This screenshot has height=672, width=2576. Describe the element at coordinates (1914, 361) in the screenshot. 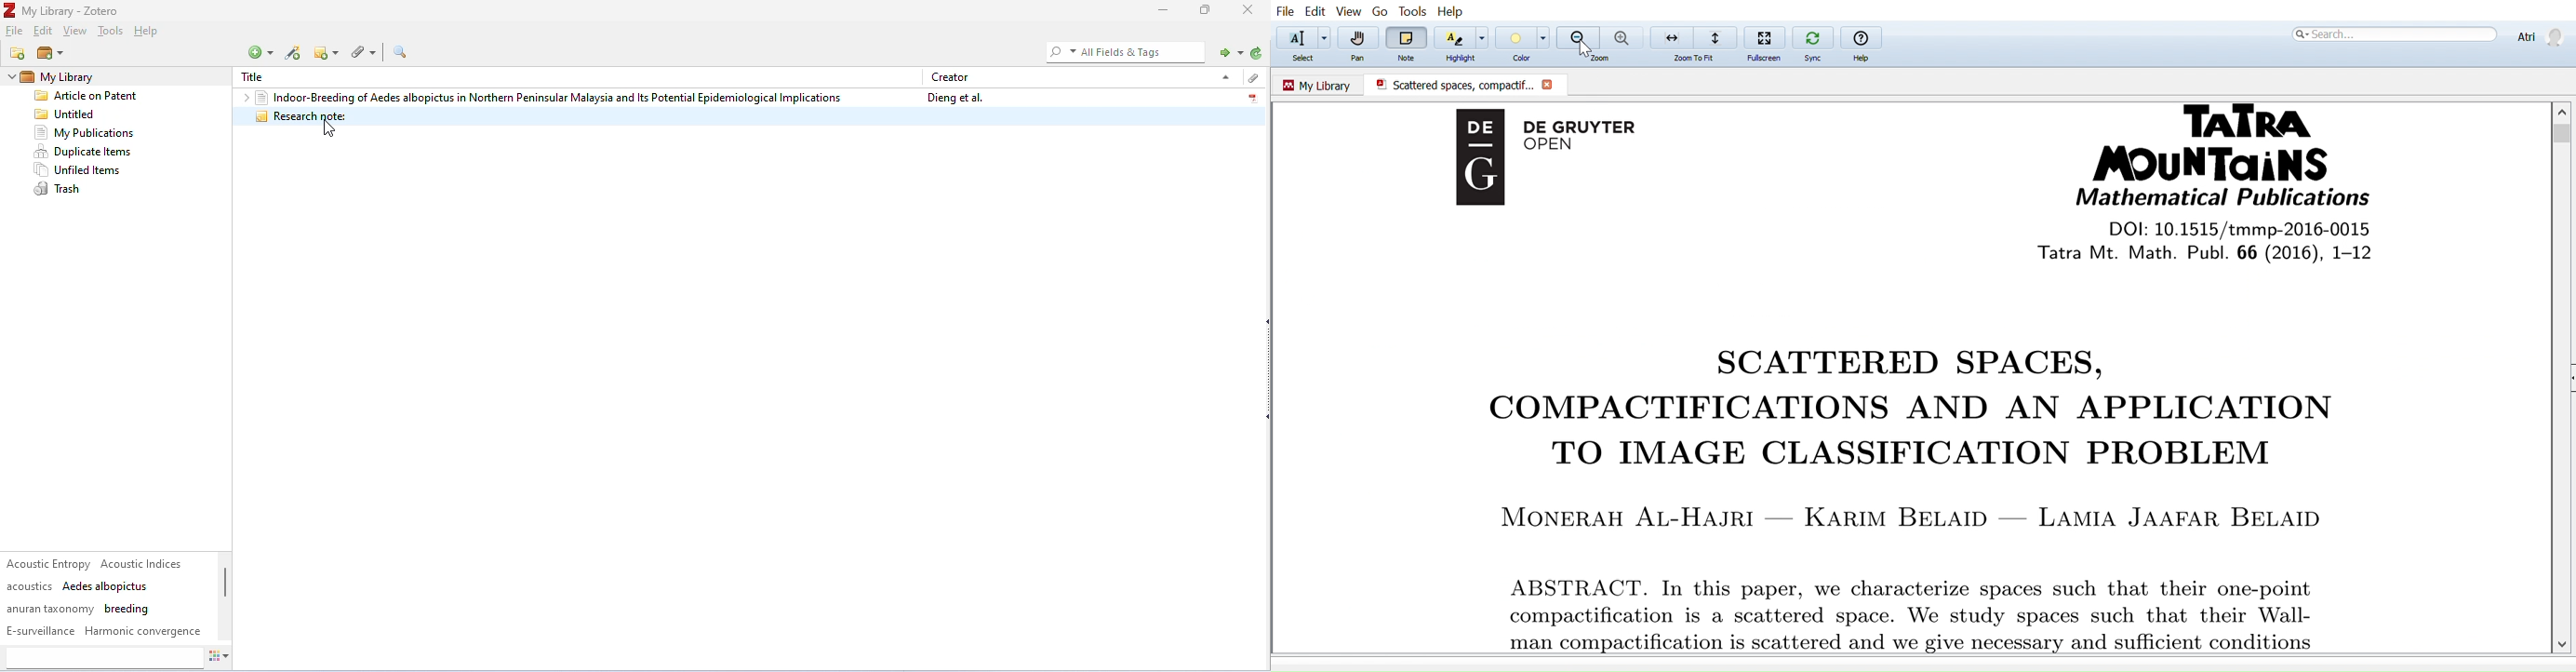

I see `SCATTERED SPACES,` at that location.